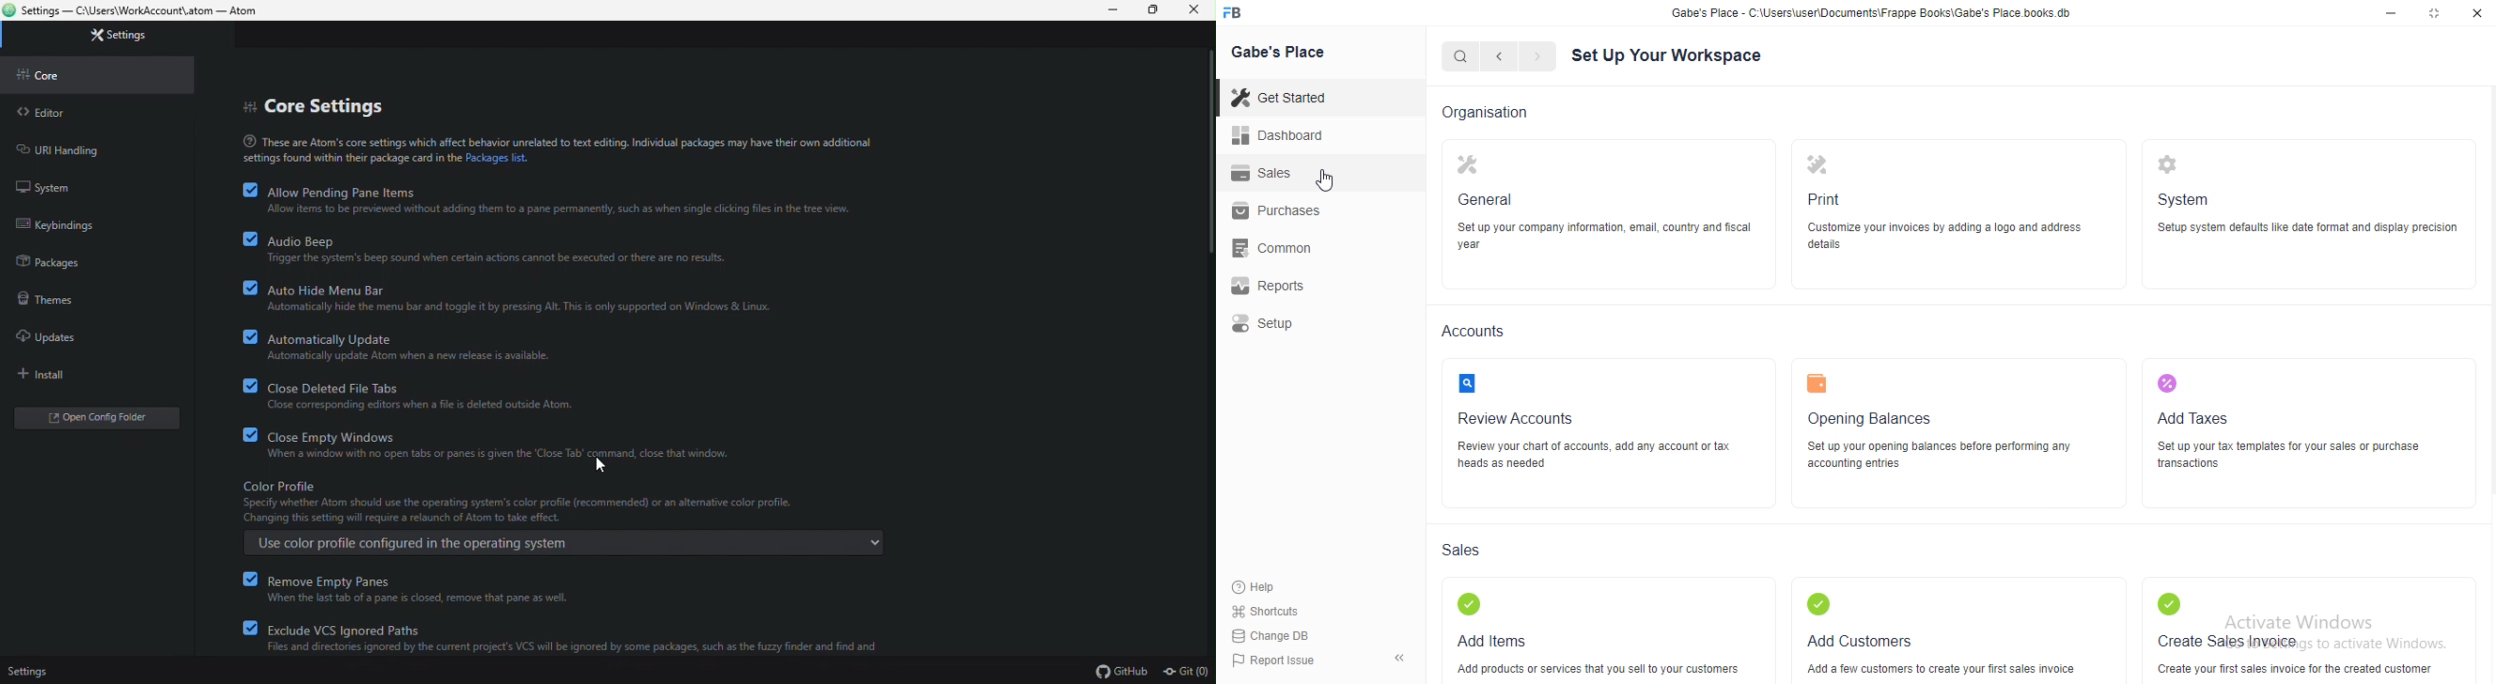 The image size is (2520, 700). Describe the element at coordinates (1401, 657) in the screenshot. I see `toggle sidebar` at that location.